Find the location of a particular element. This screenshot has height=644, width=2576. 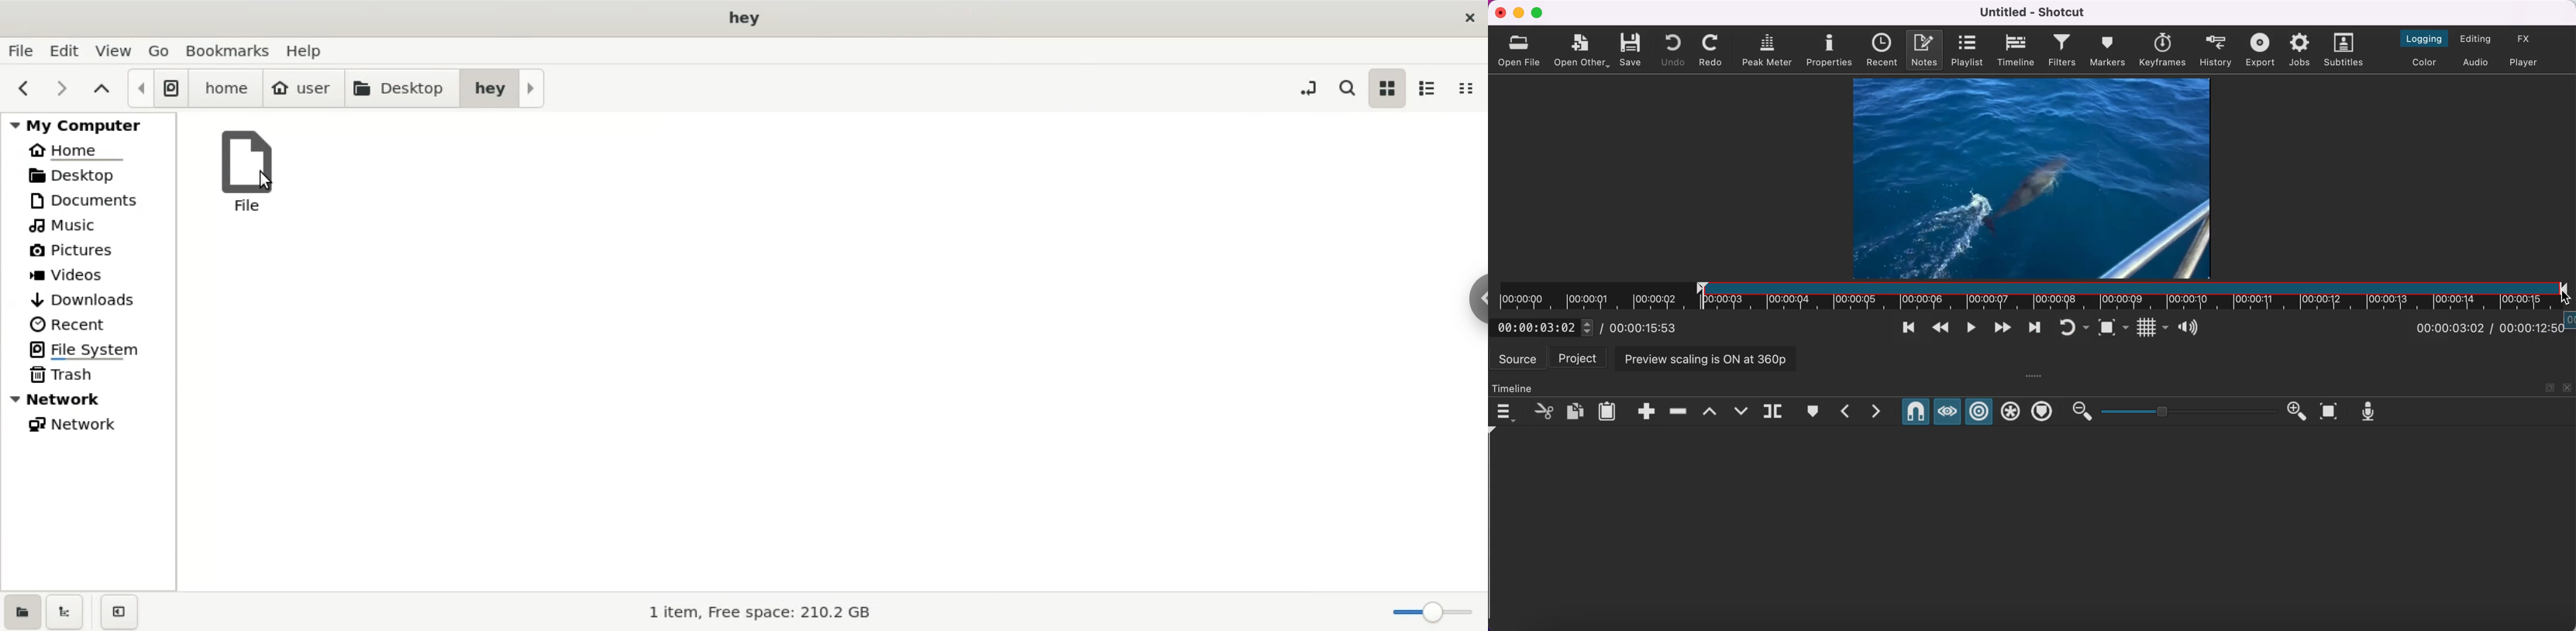

 is located at coordinates (2070, 328).